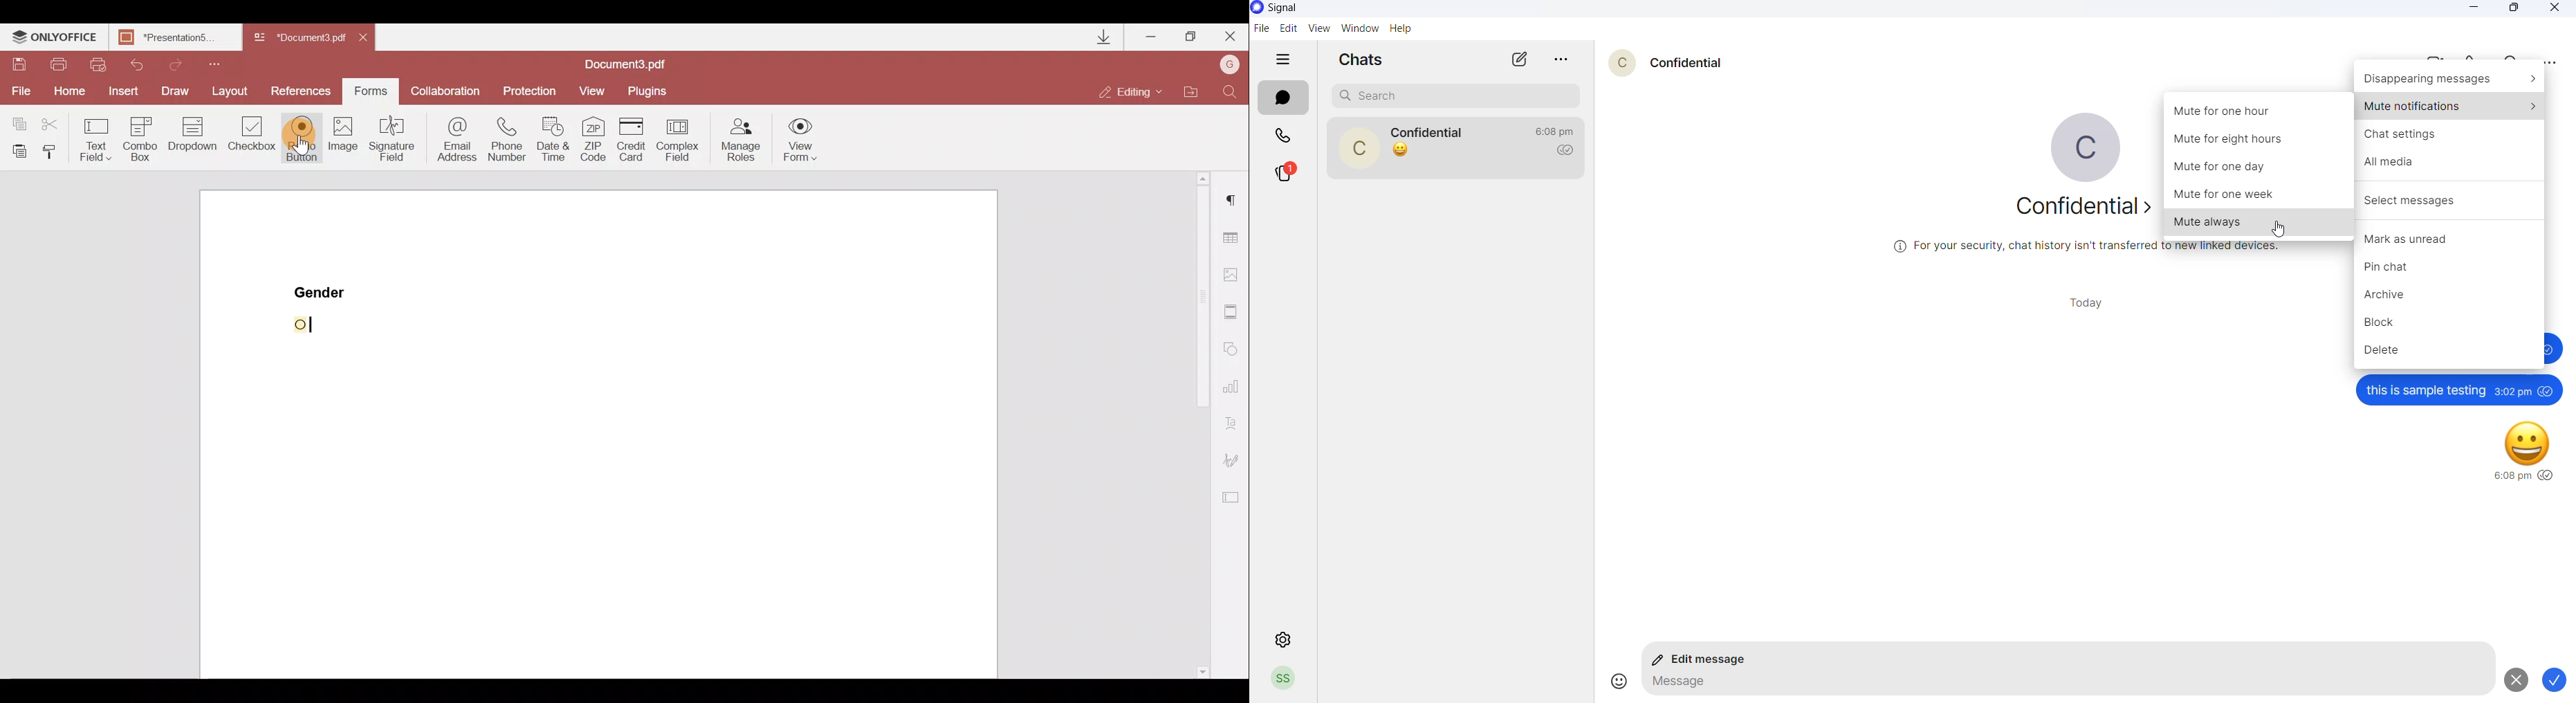  I want to click on Layout, so click(233, 93).